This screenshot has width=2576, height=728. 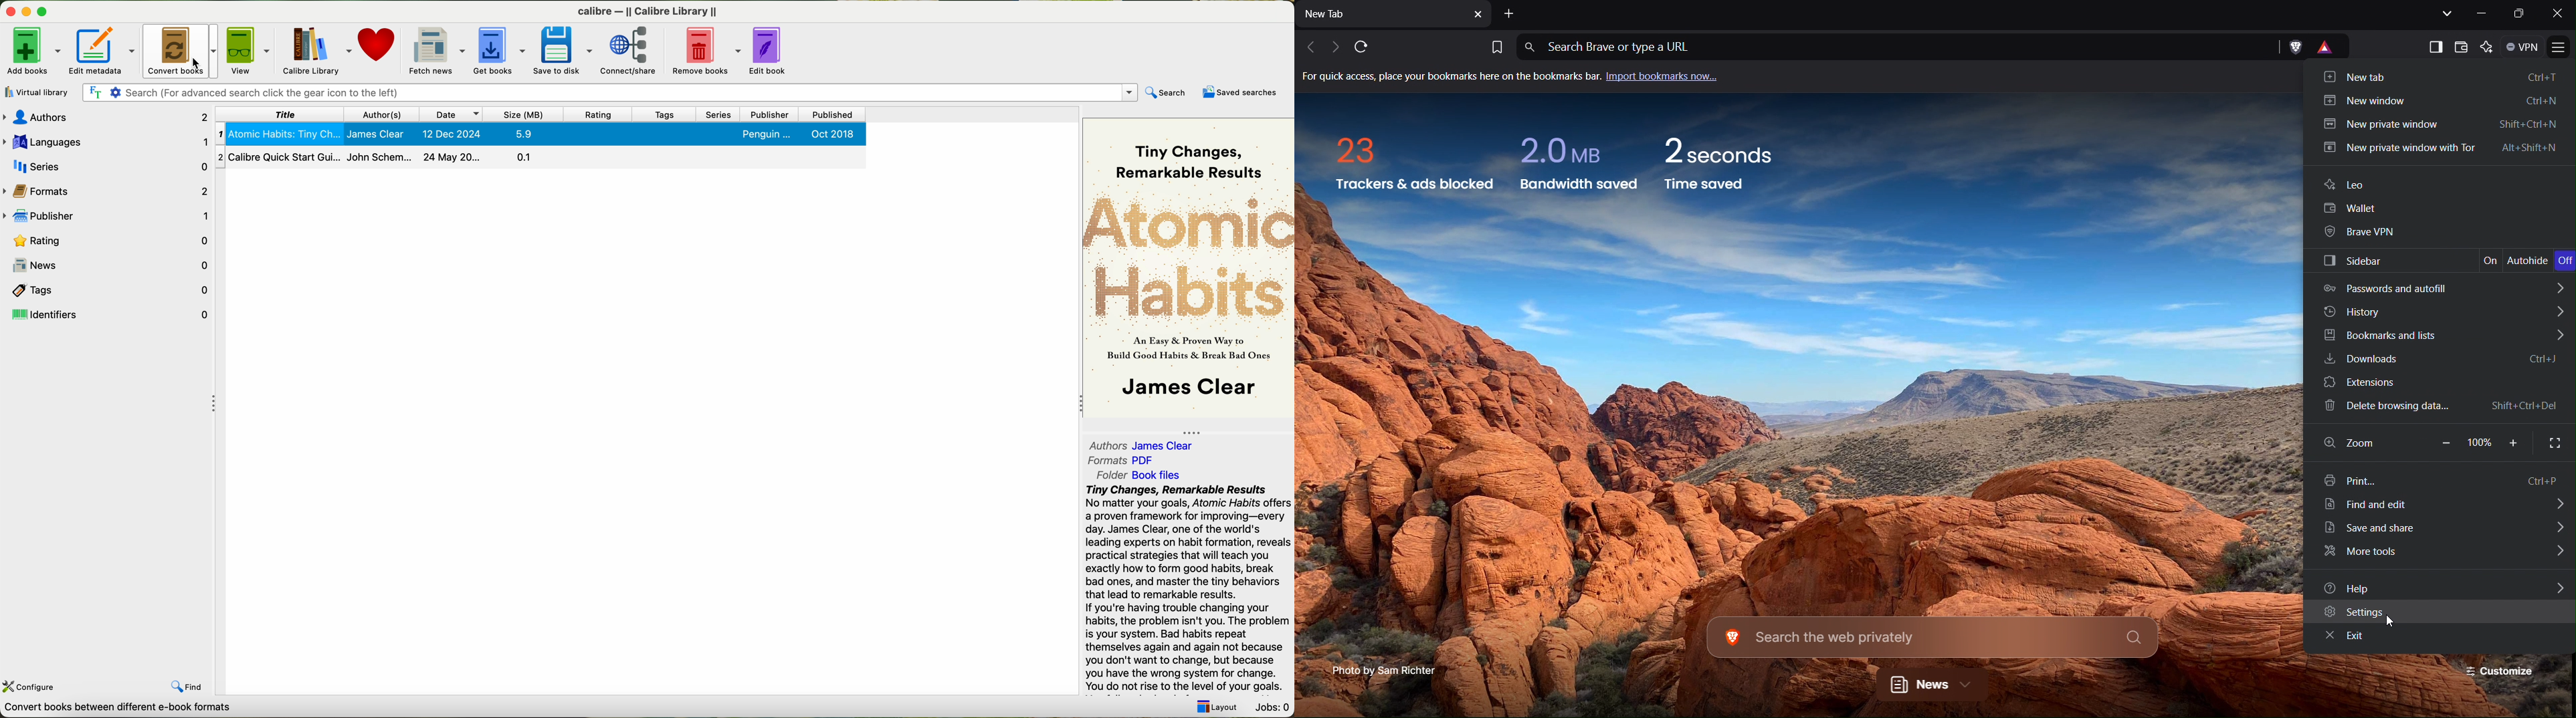 What do you see at coordinates (2560, 13) in the screenshot?
I see `Close` at bounding box center [2560, 13].